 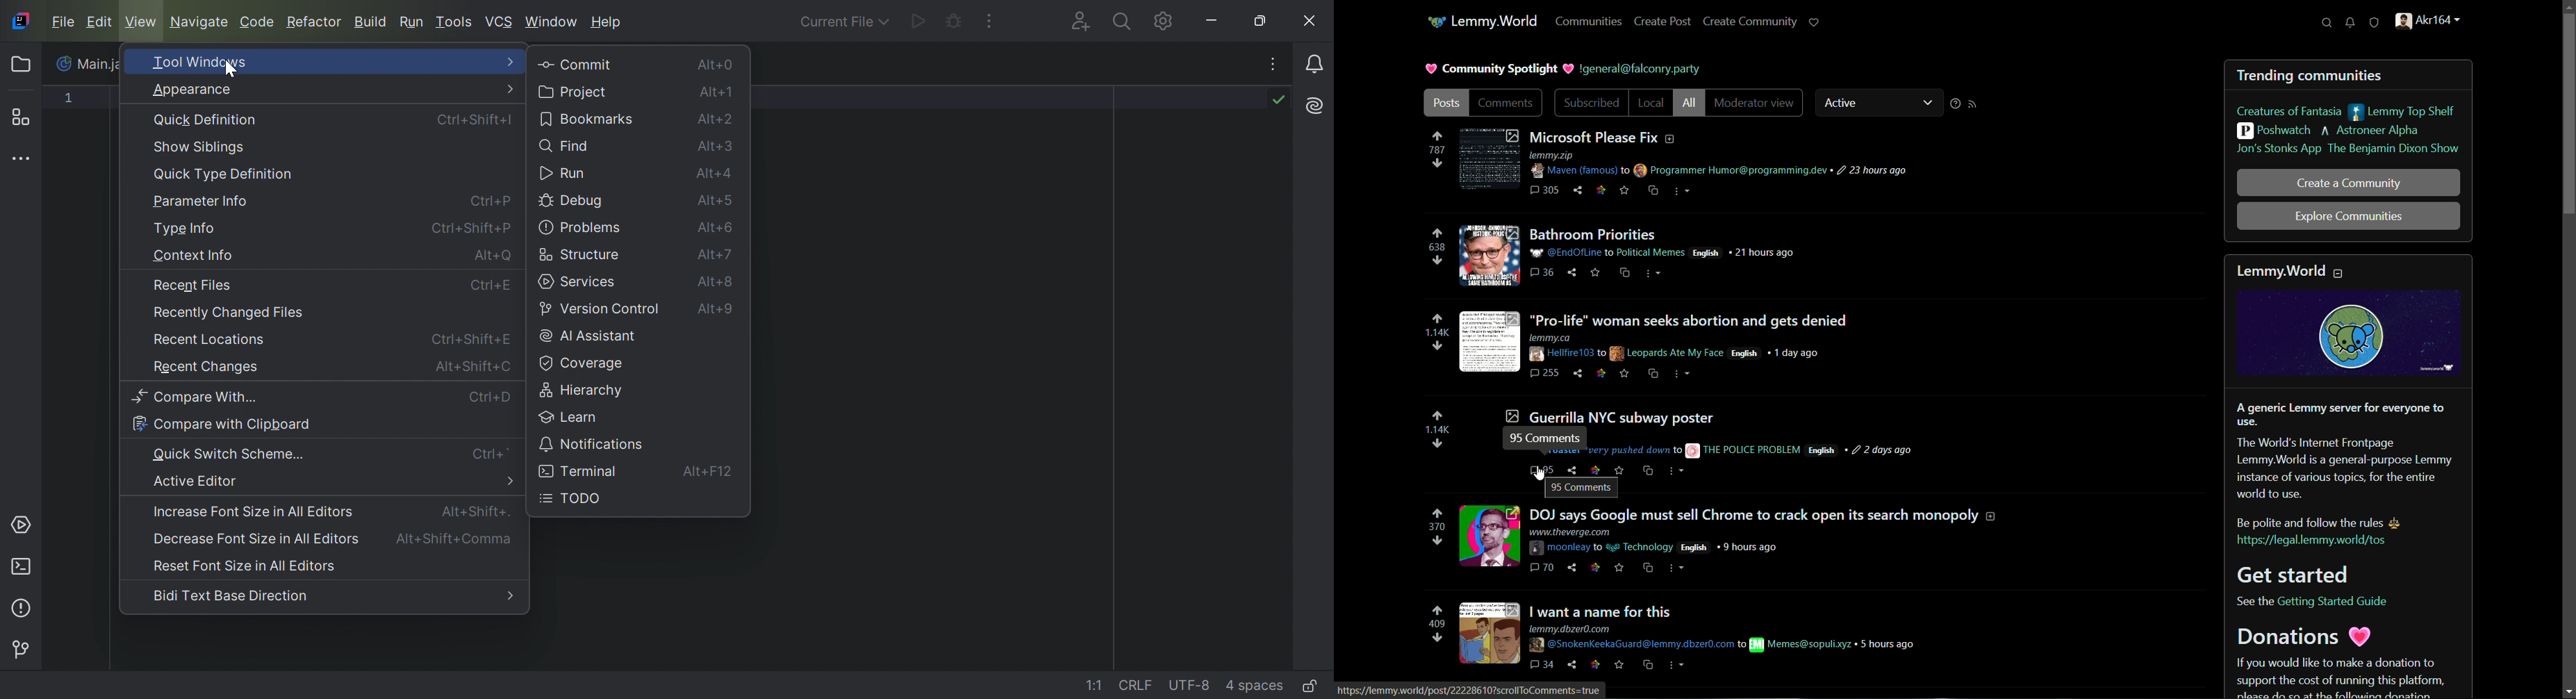 I want to click on icon, so click(x=1600, y=189).